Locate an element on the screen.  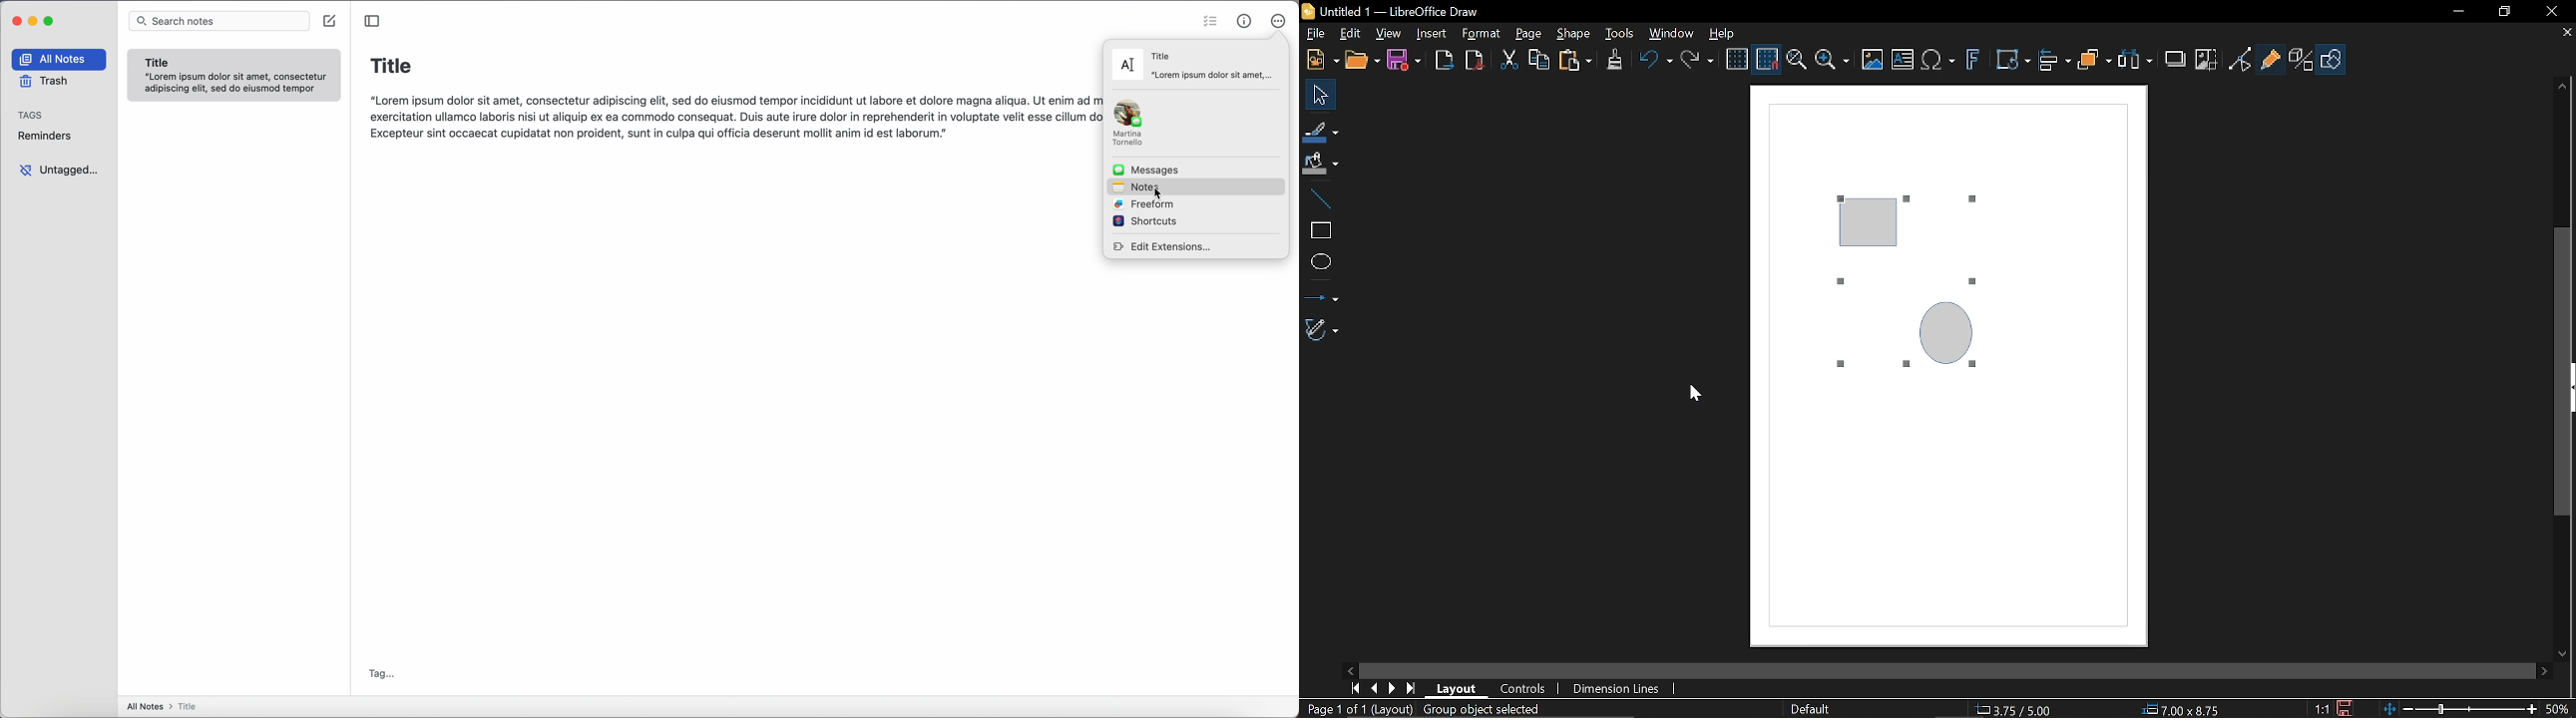
Shapes is located at coordinates (2331, 59).